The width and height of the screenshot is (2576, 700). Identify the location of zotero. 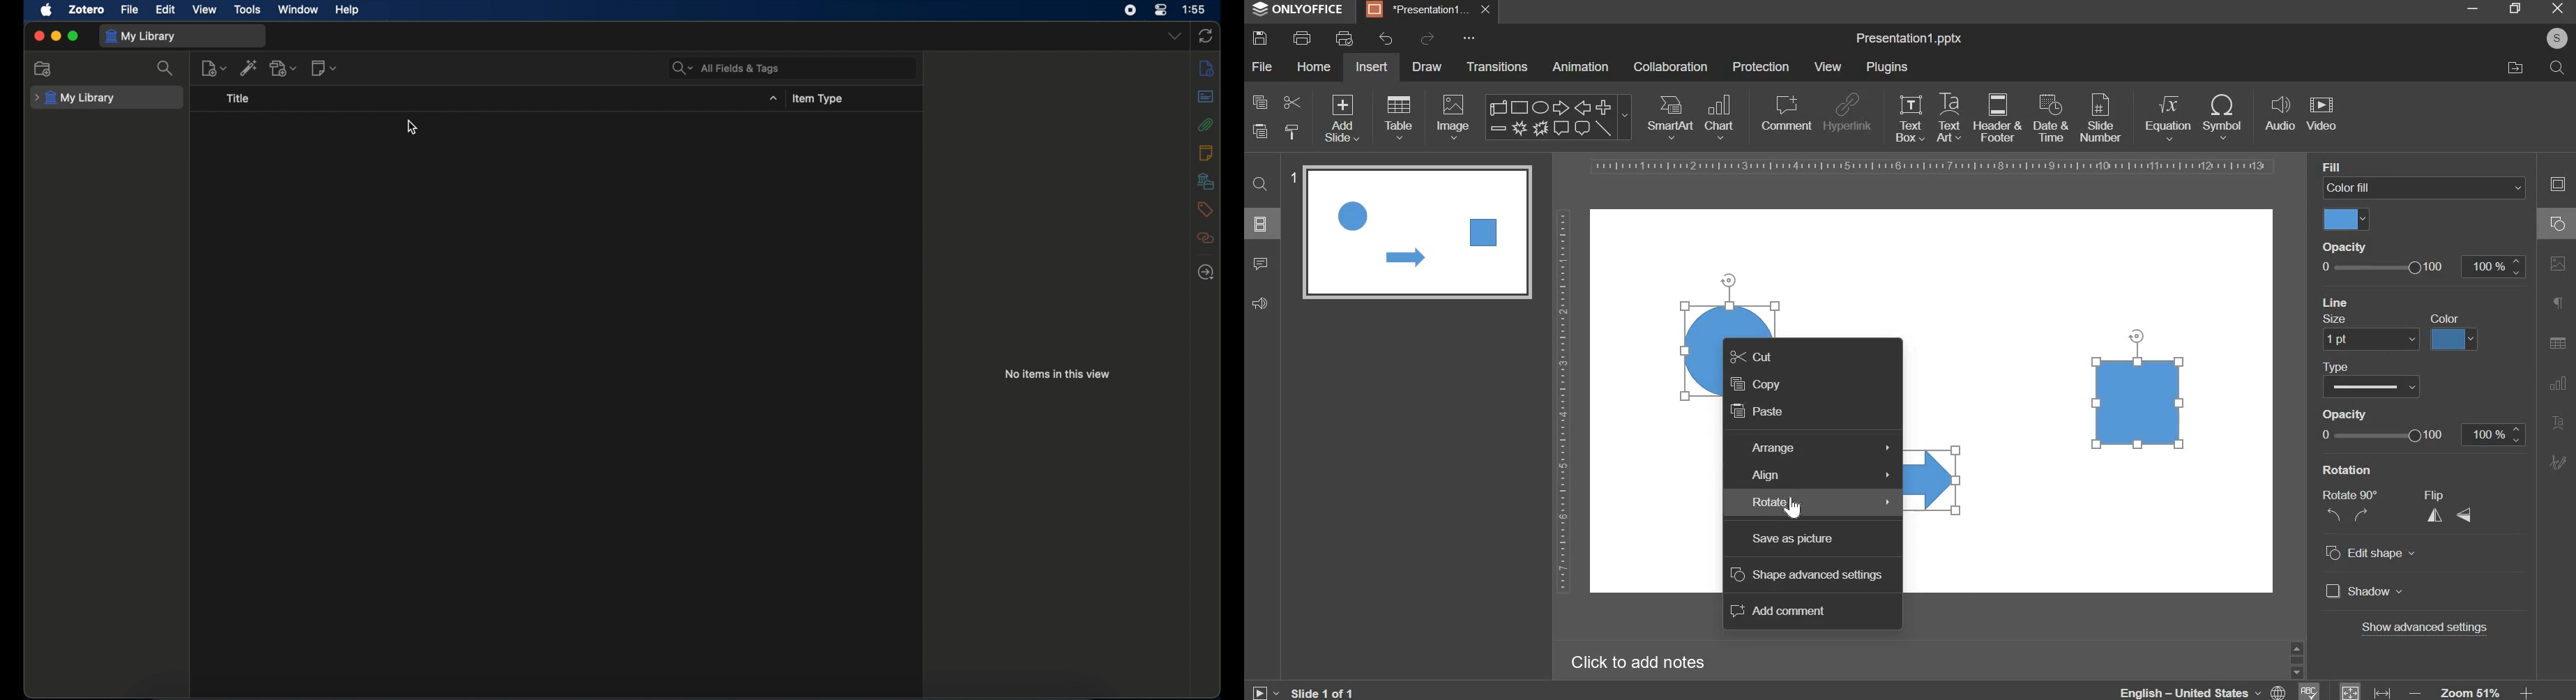
(86, 9).